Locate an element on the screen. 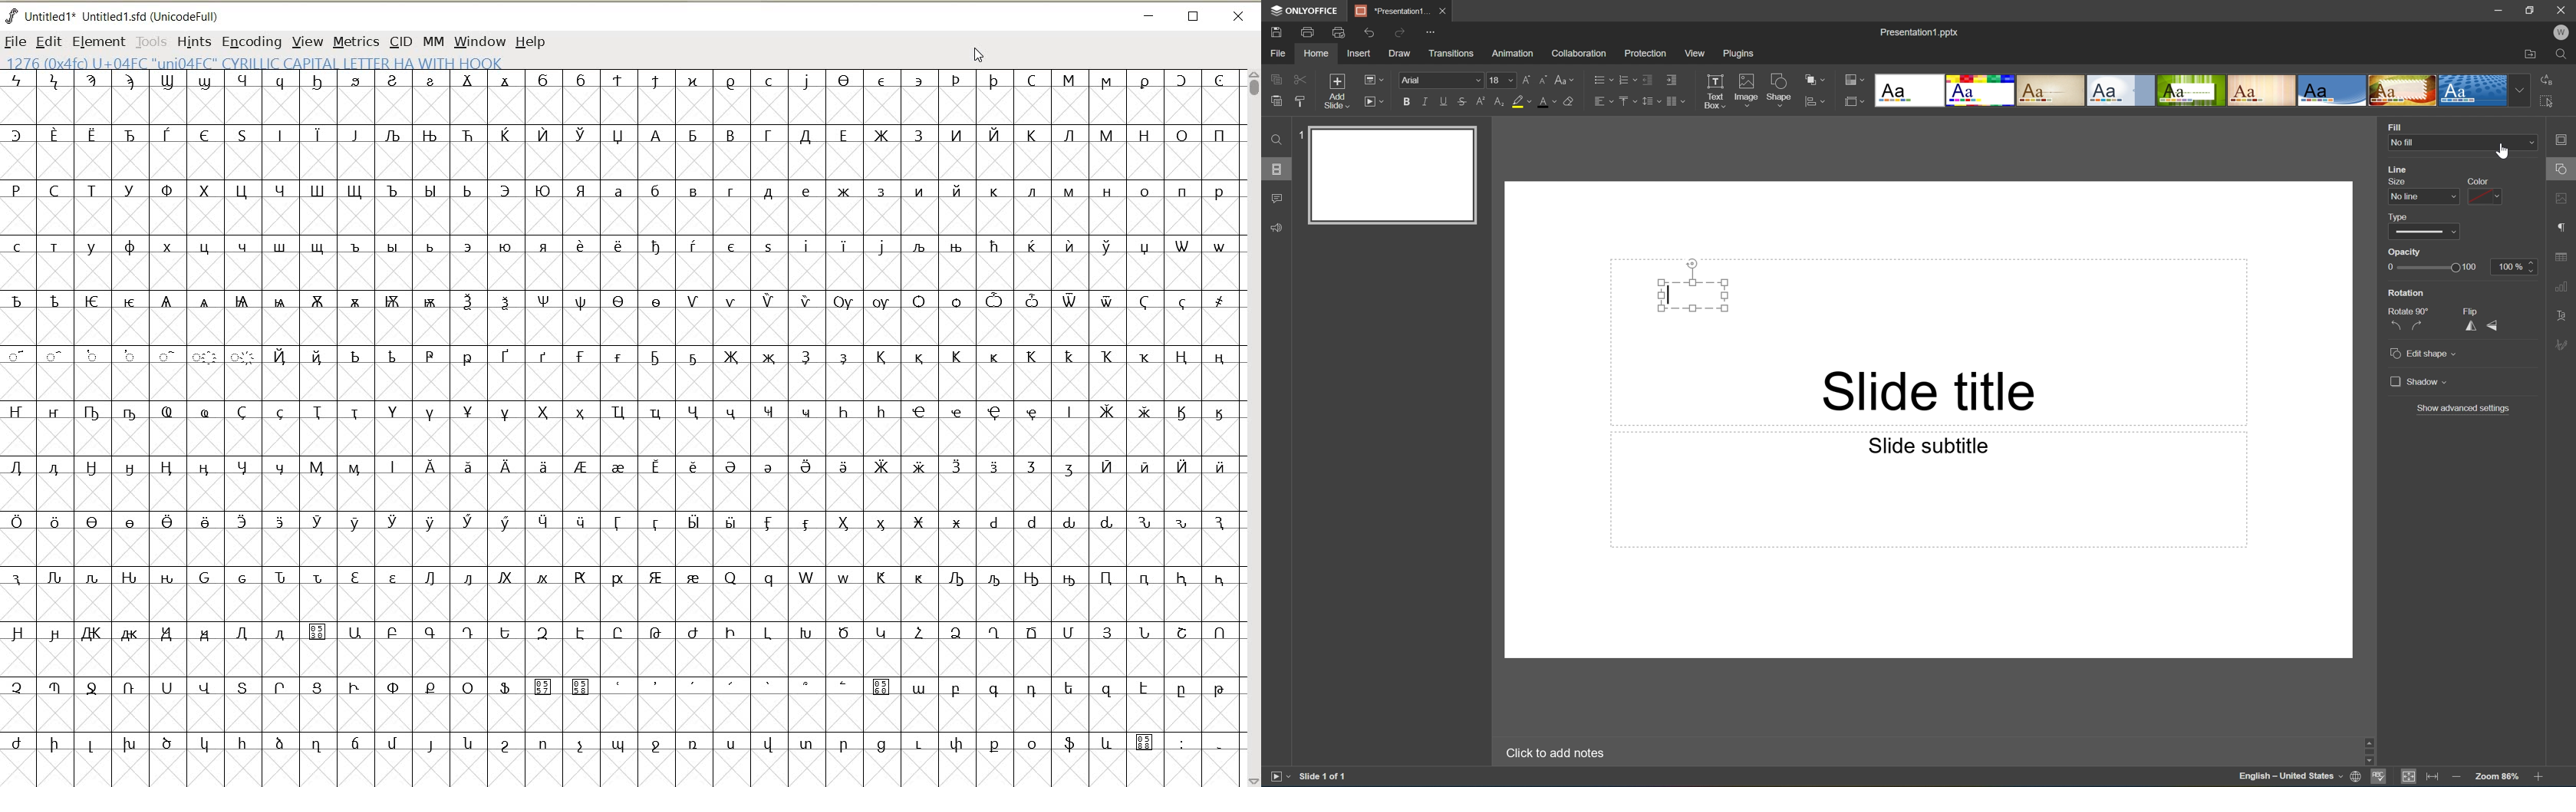  No fill is located at coordinates (2403, 143).